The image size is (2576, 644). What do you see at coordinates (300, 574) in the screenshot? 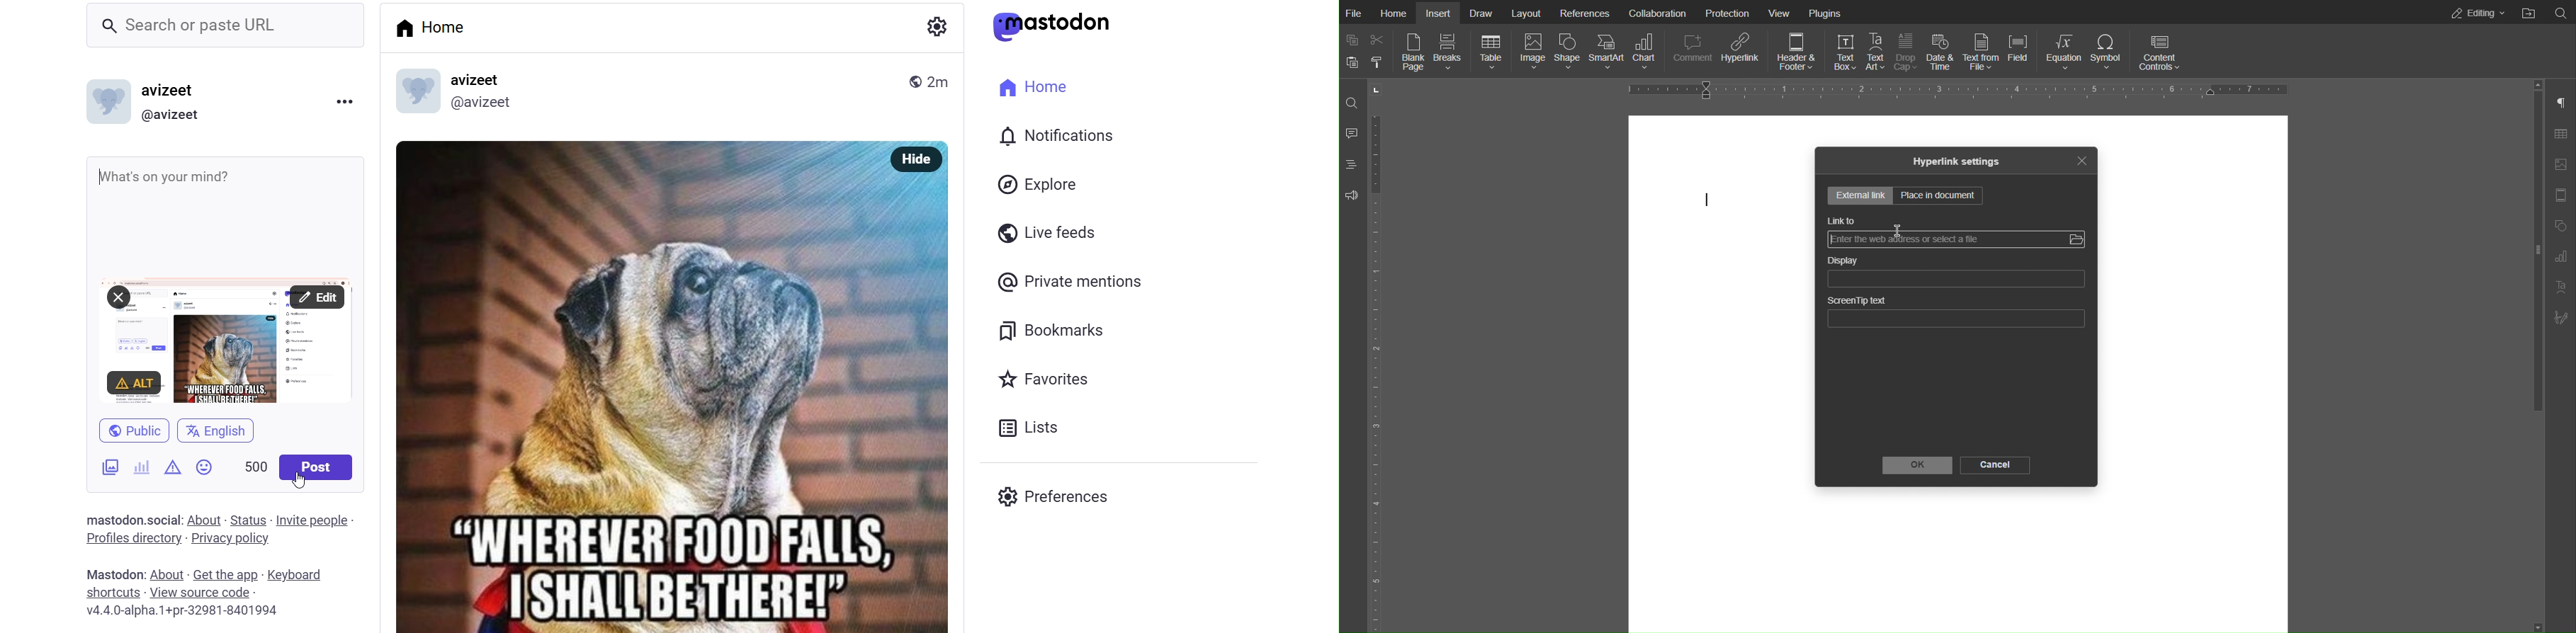
I see `keyboard` at bounding box center [300, 574].